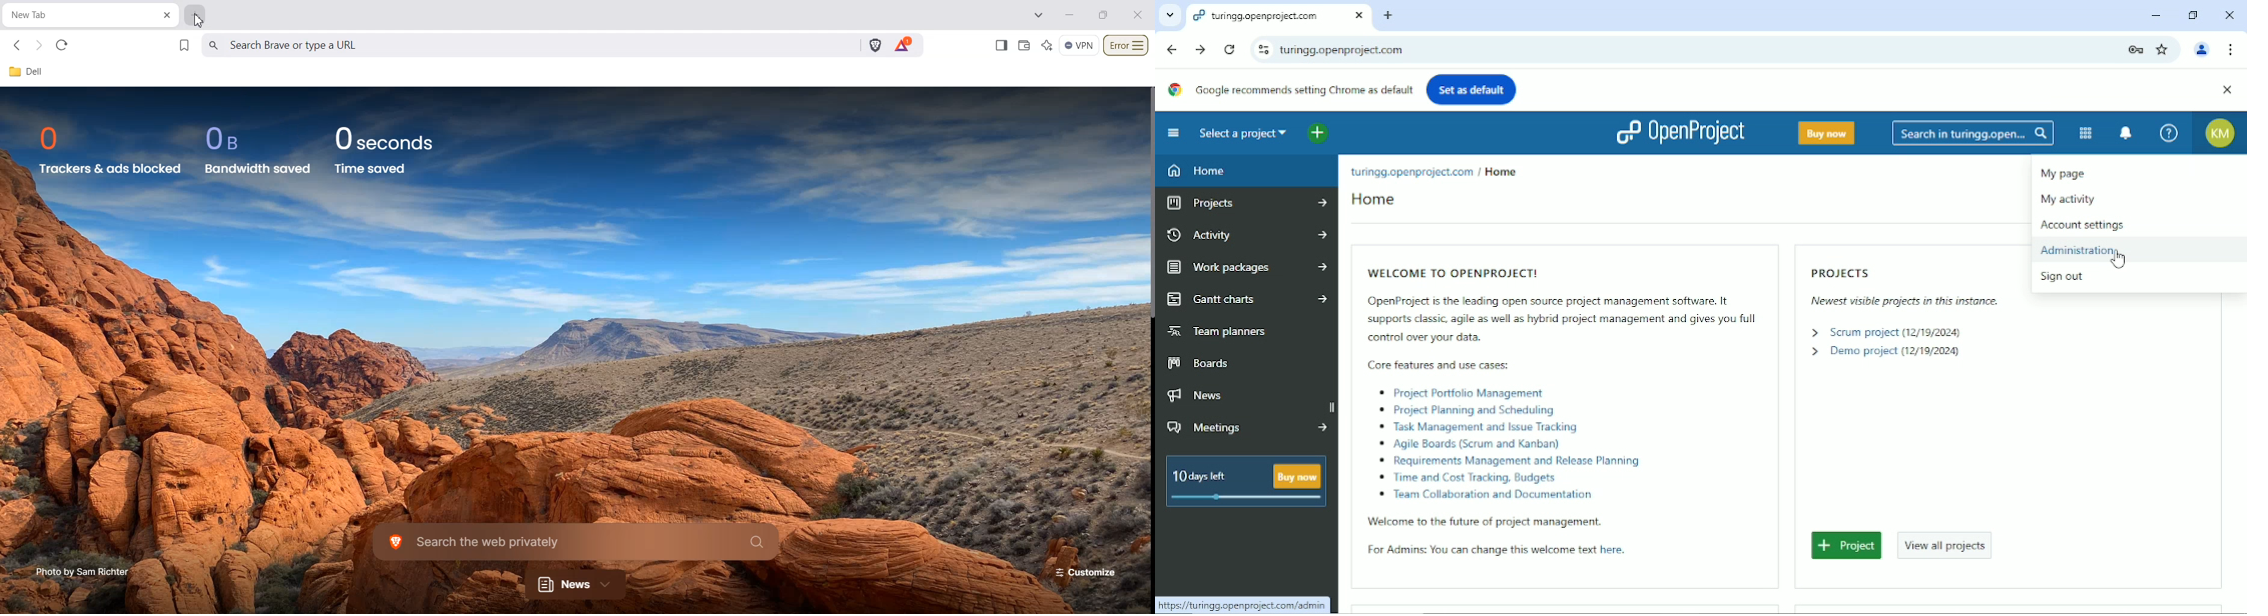 The image size is (2268, 616). Describe the element at coordinates (577, 584) in the screenshot. I see `News` at that location.